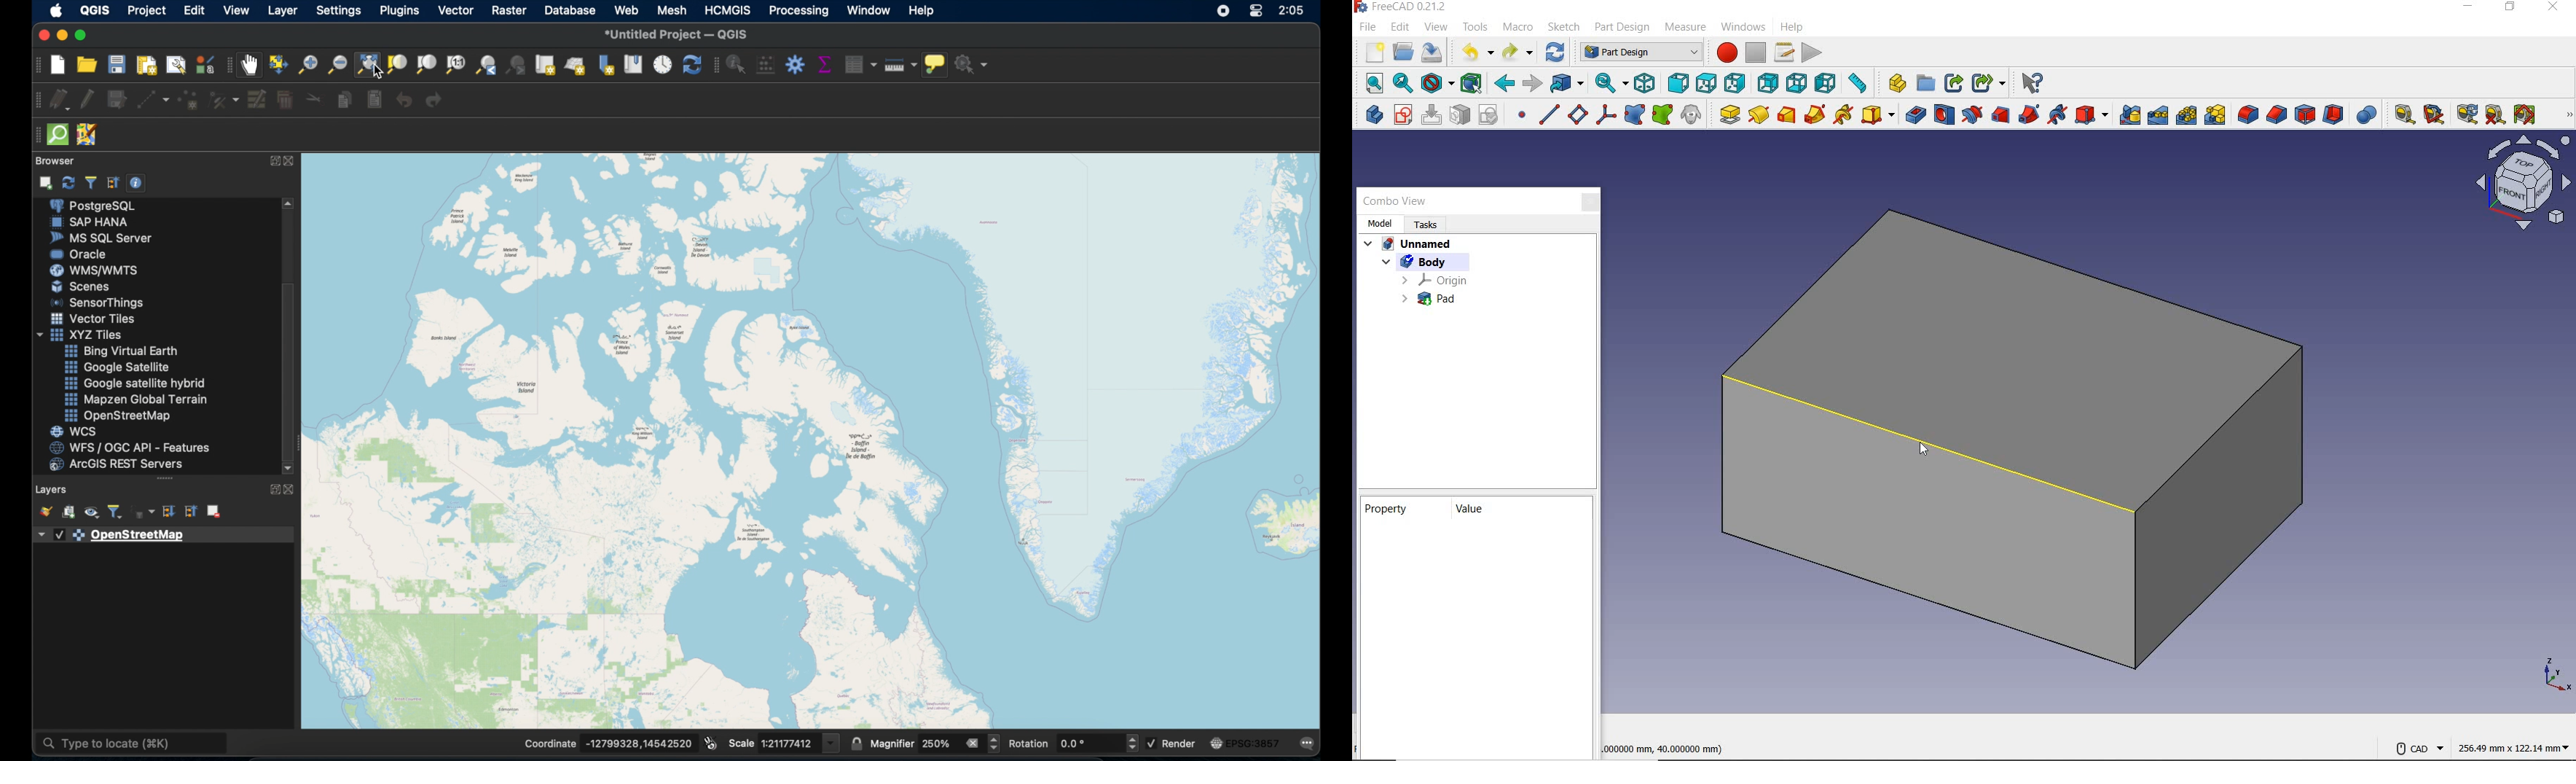 This screenshot has height=784, width=2576. I want to click on pad, so click(1425, 302).